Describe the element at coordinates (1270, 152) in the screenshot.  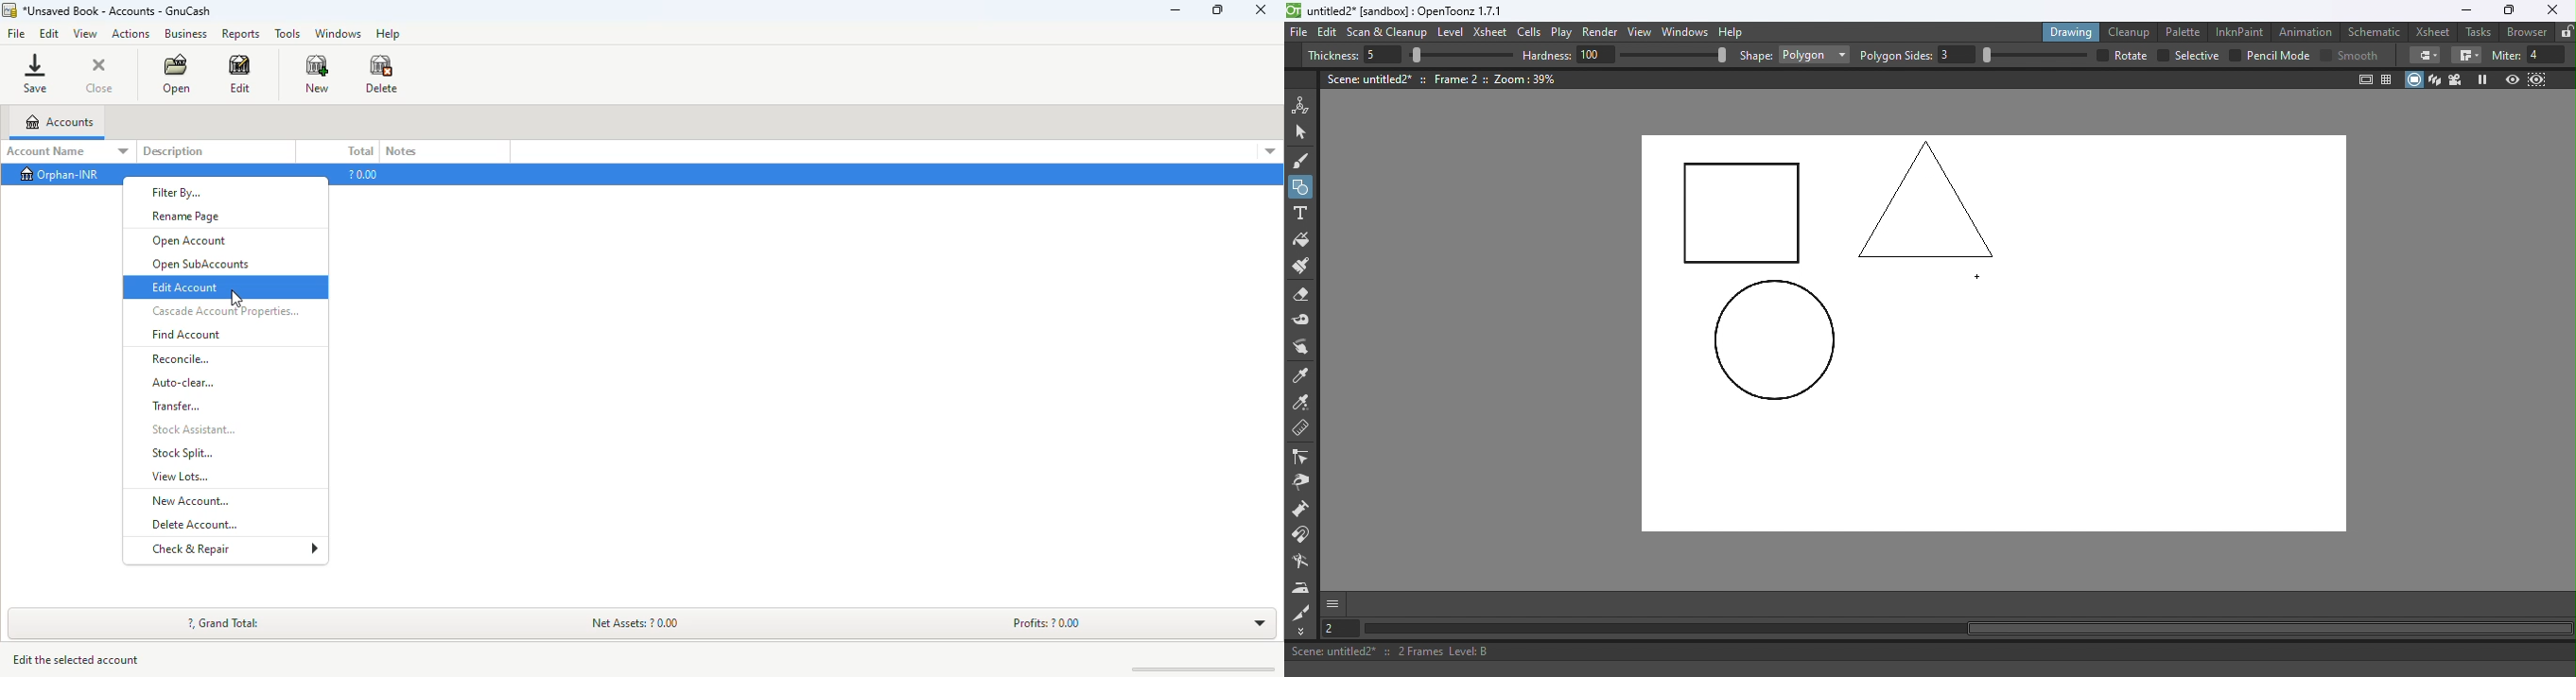
I see `account details` at that location.